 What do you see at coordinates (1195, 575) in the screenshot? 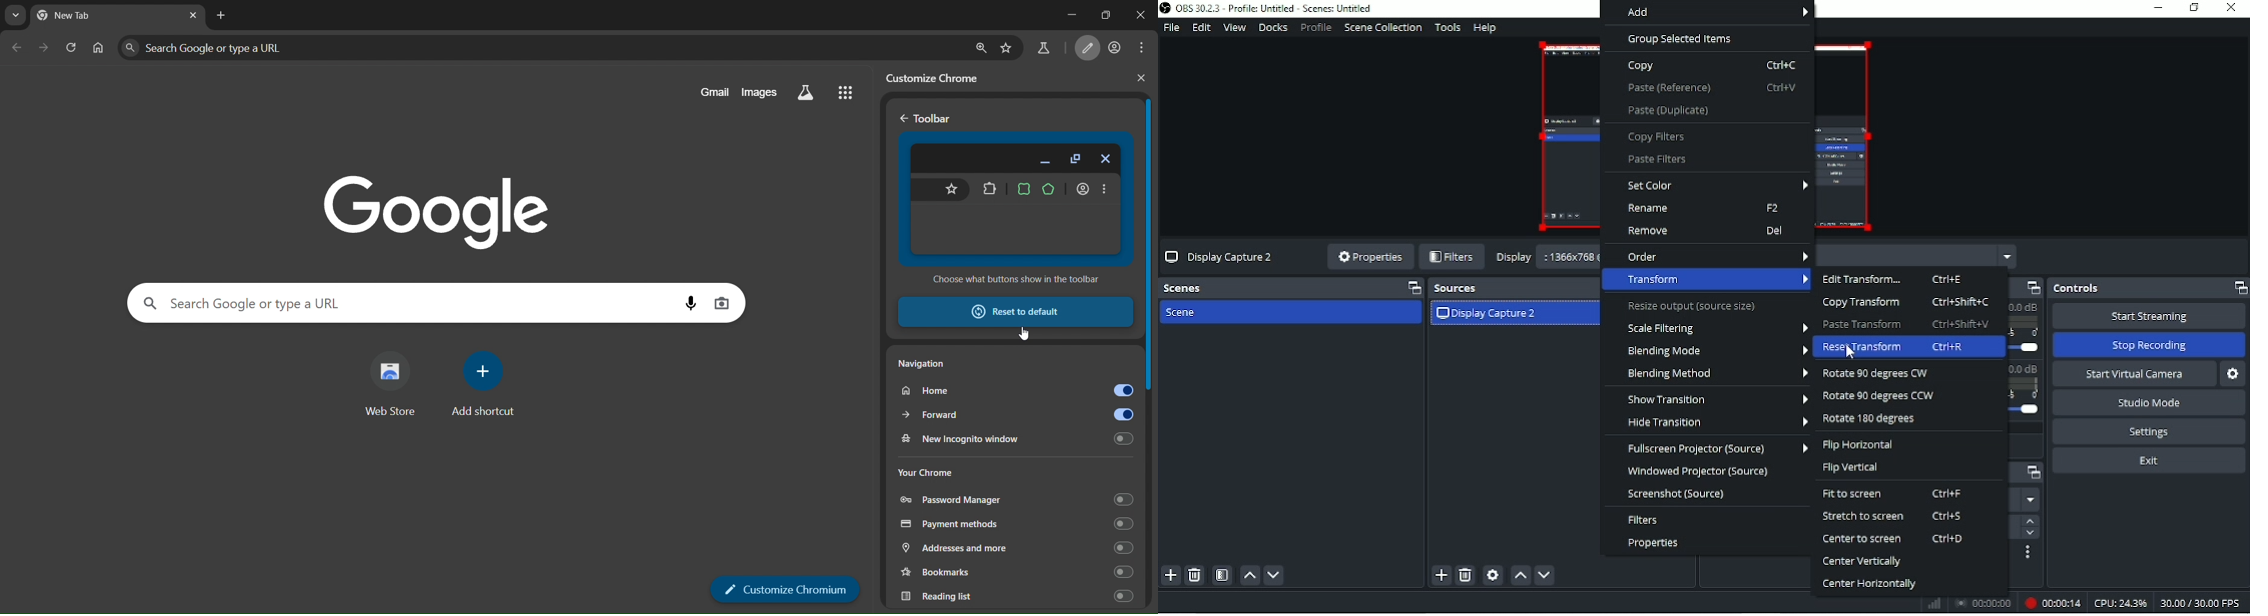
I see `Remove selected scene` at bounding box center [1195, 575].